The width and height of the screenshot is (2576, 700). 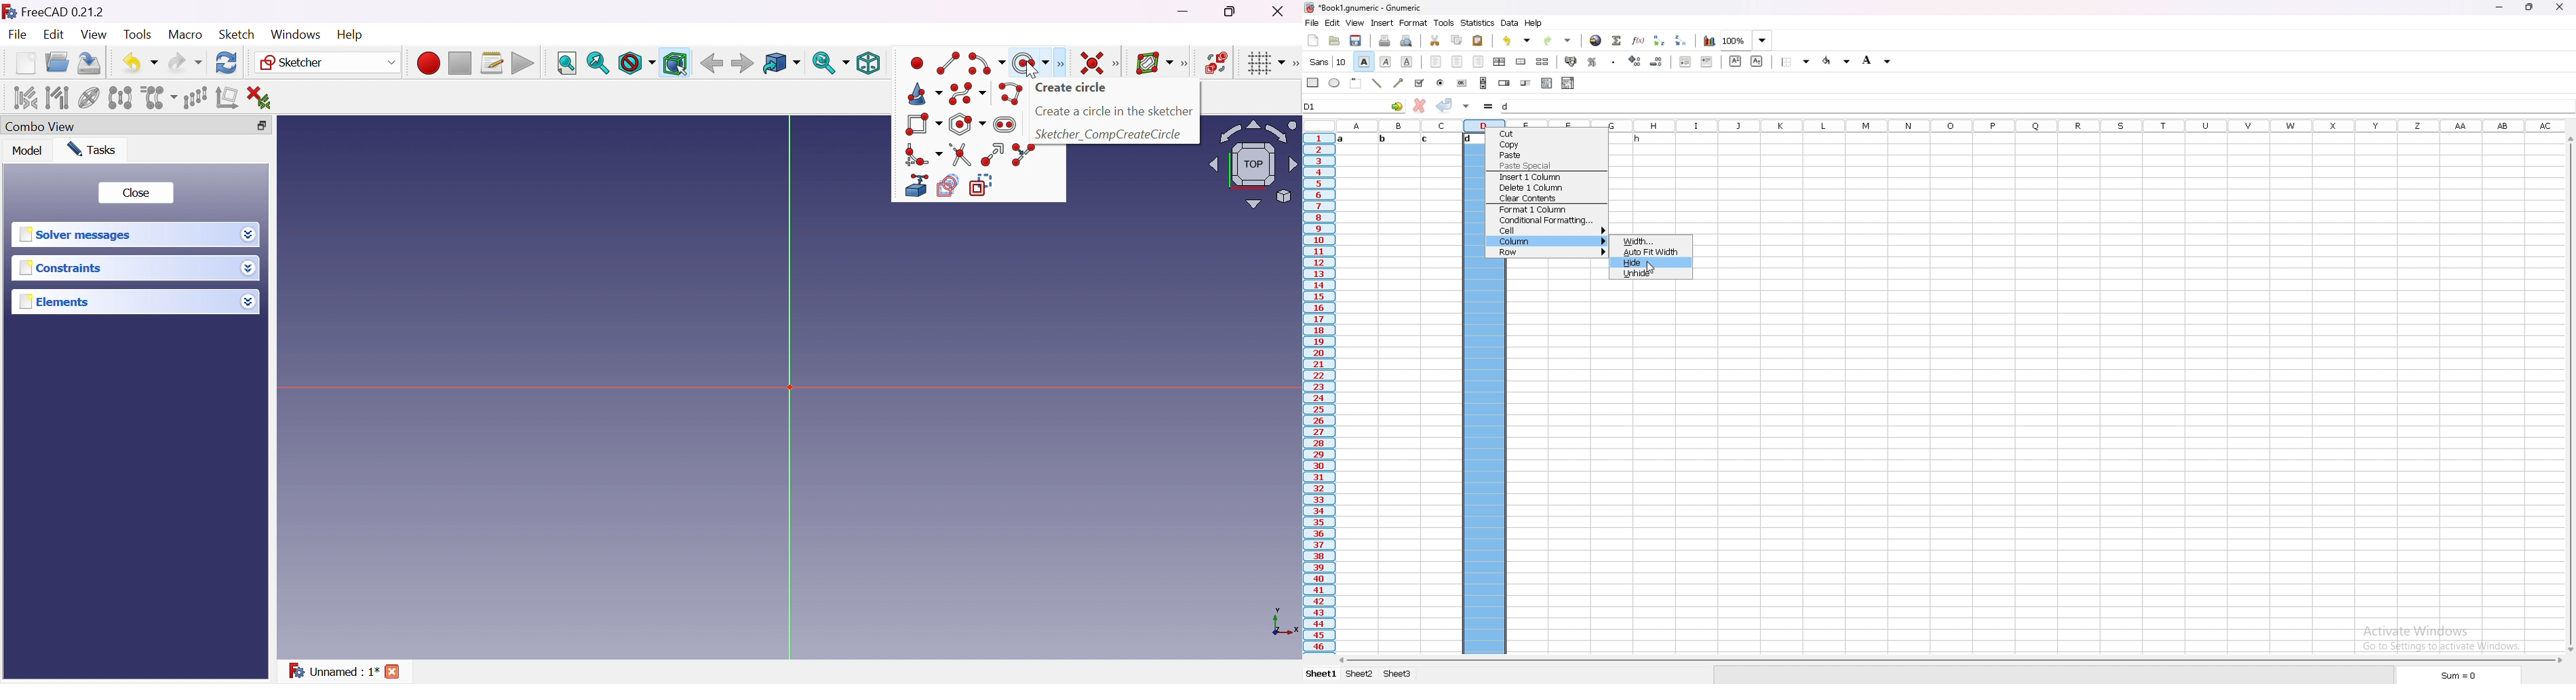 What do you see at coordinates (1355, 106) in the screenshot?
I see `selected cell` at bounding box center [1355, 106].